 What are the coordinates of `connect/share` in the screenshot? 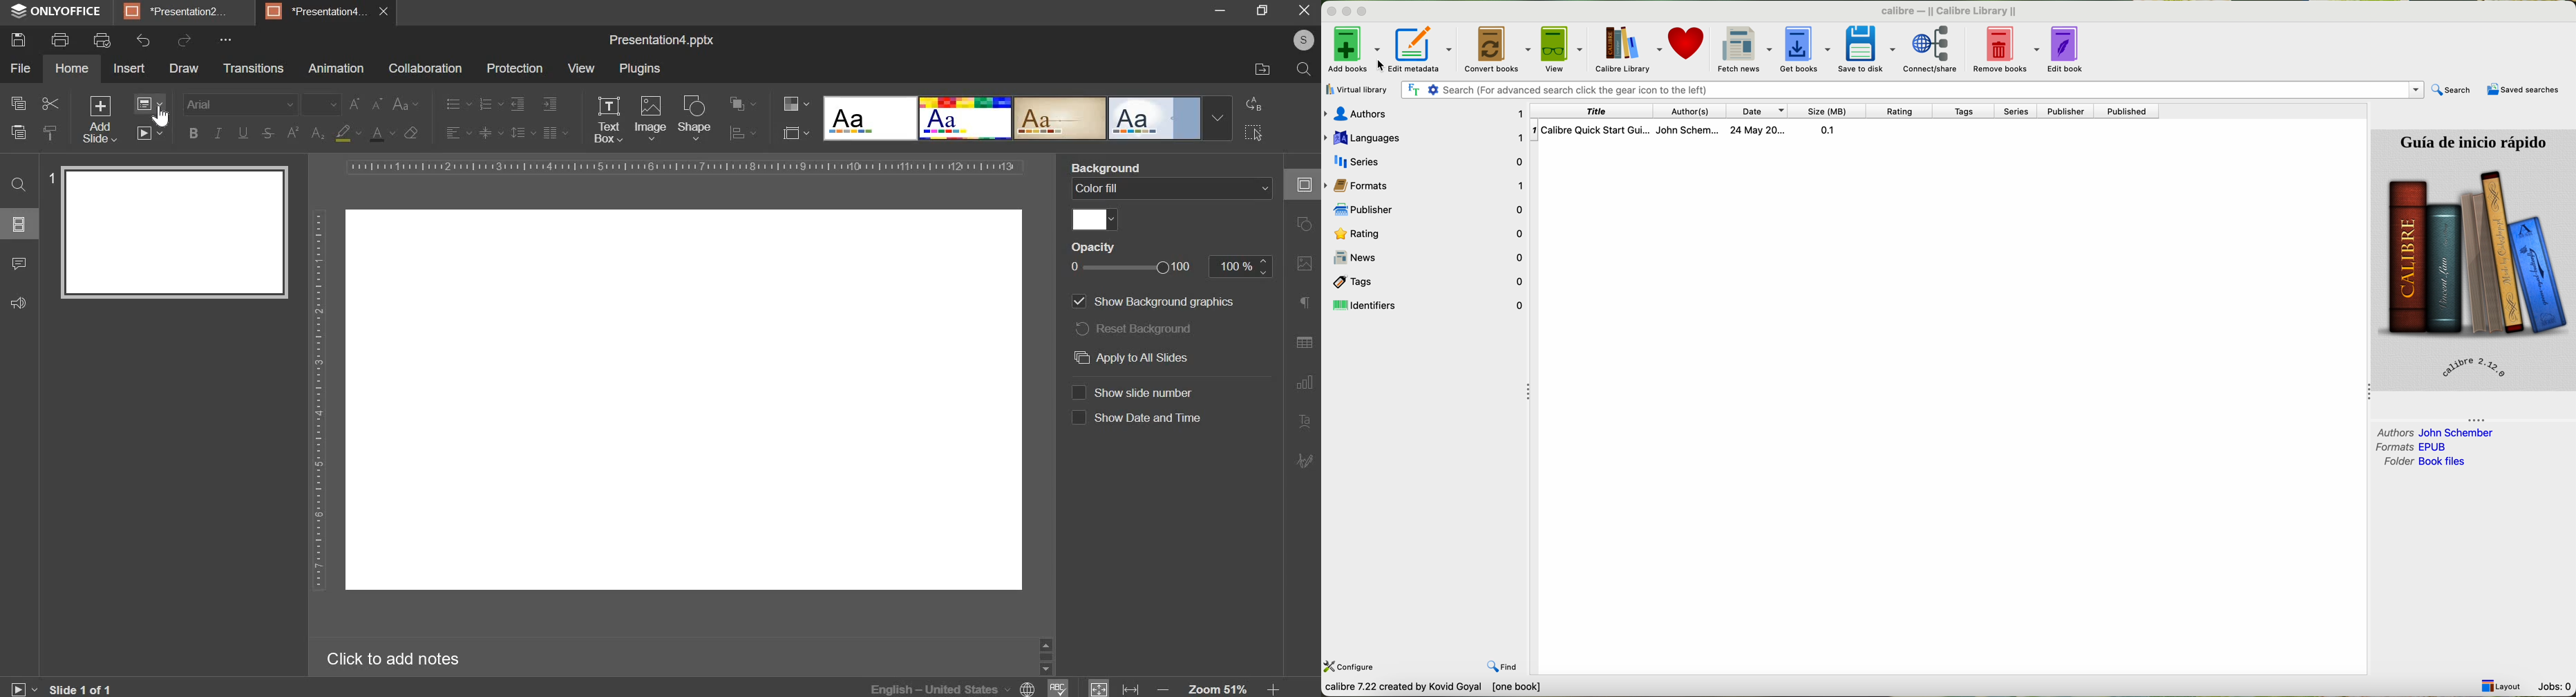 It's located at (1930, 50).